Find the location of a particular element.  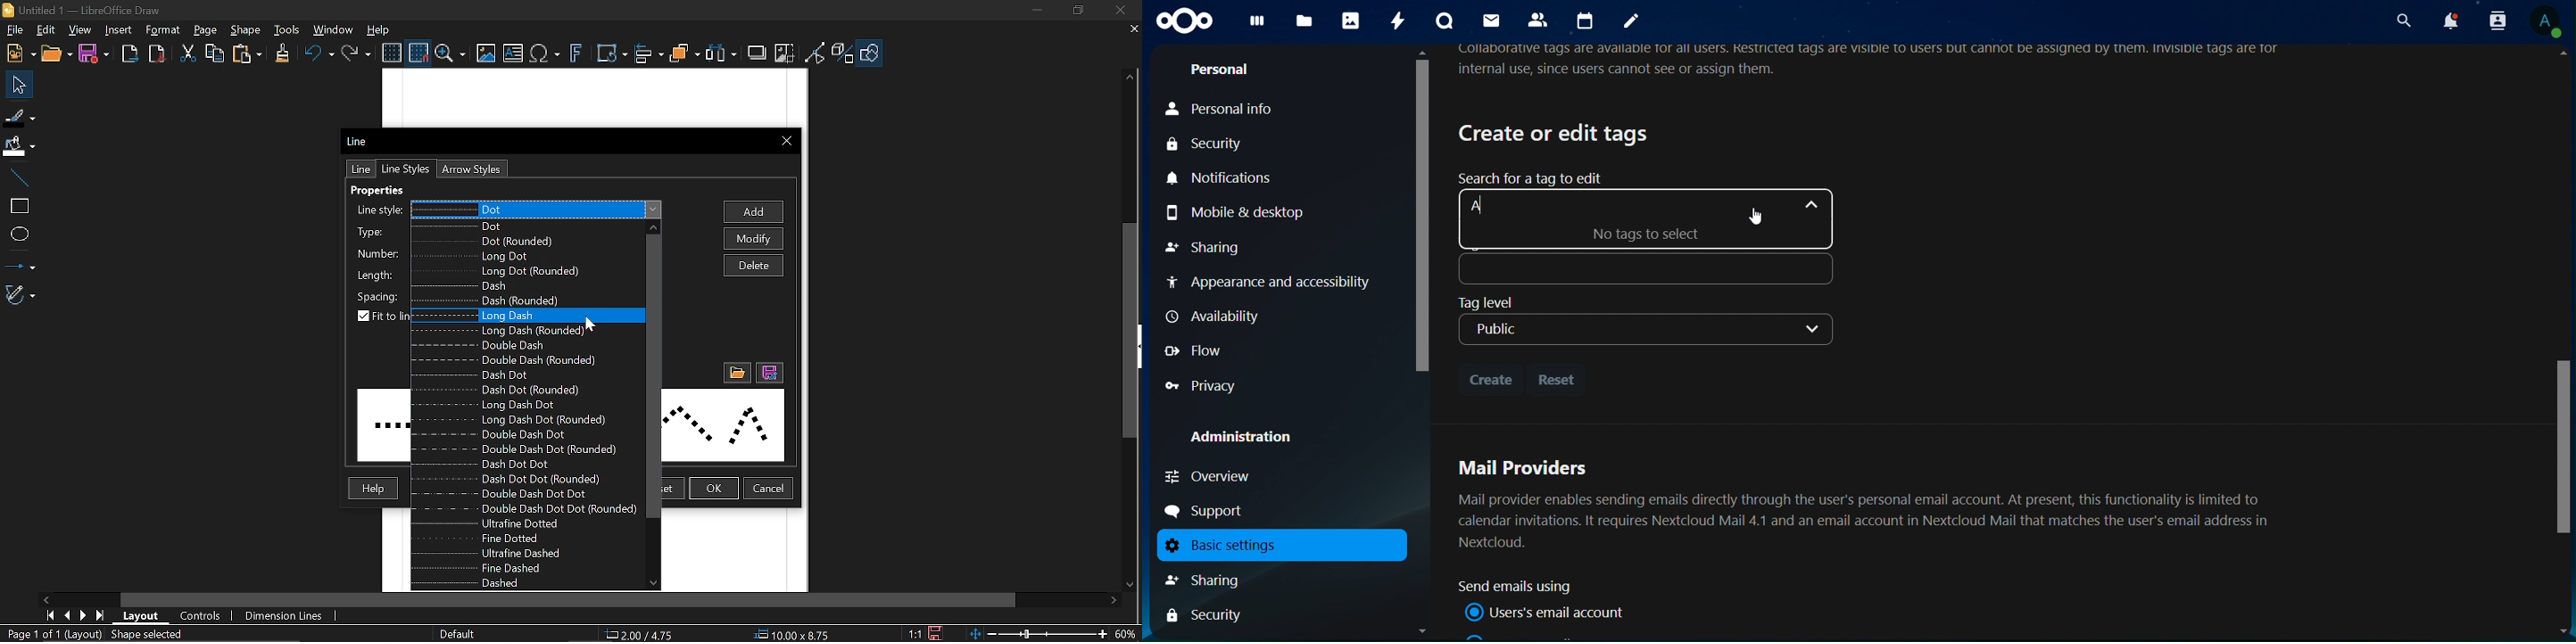

Modify is located at coordinates (756, 239).